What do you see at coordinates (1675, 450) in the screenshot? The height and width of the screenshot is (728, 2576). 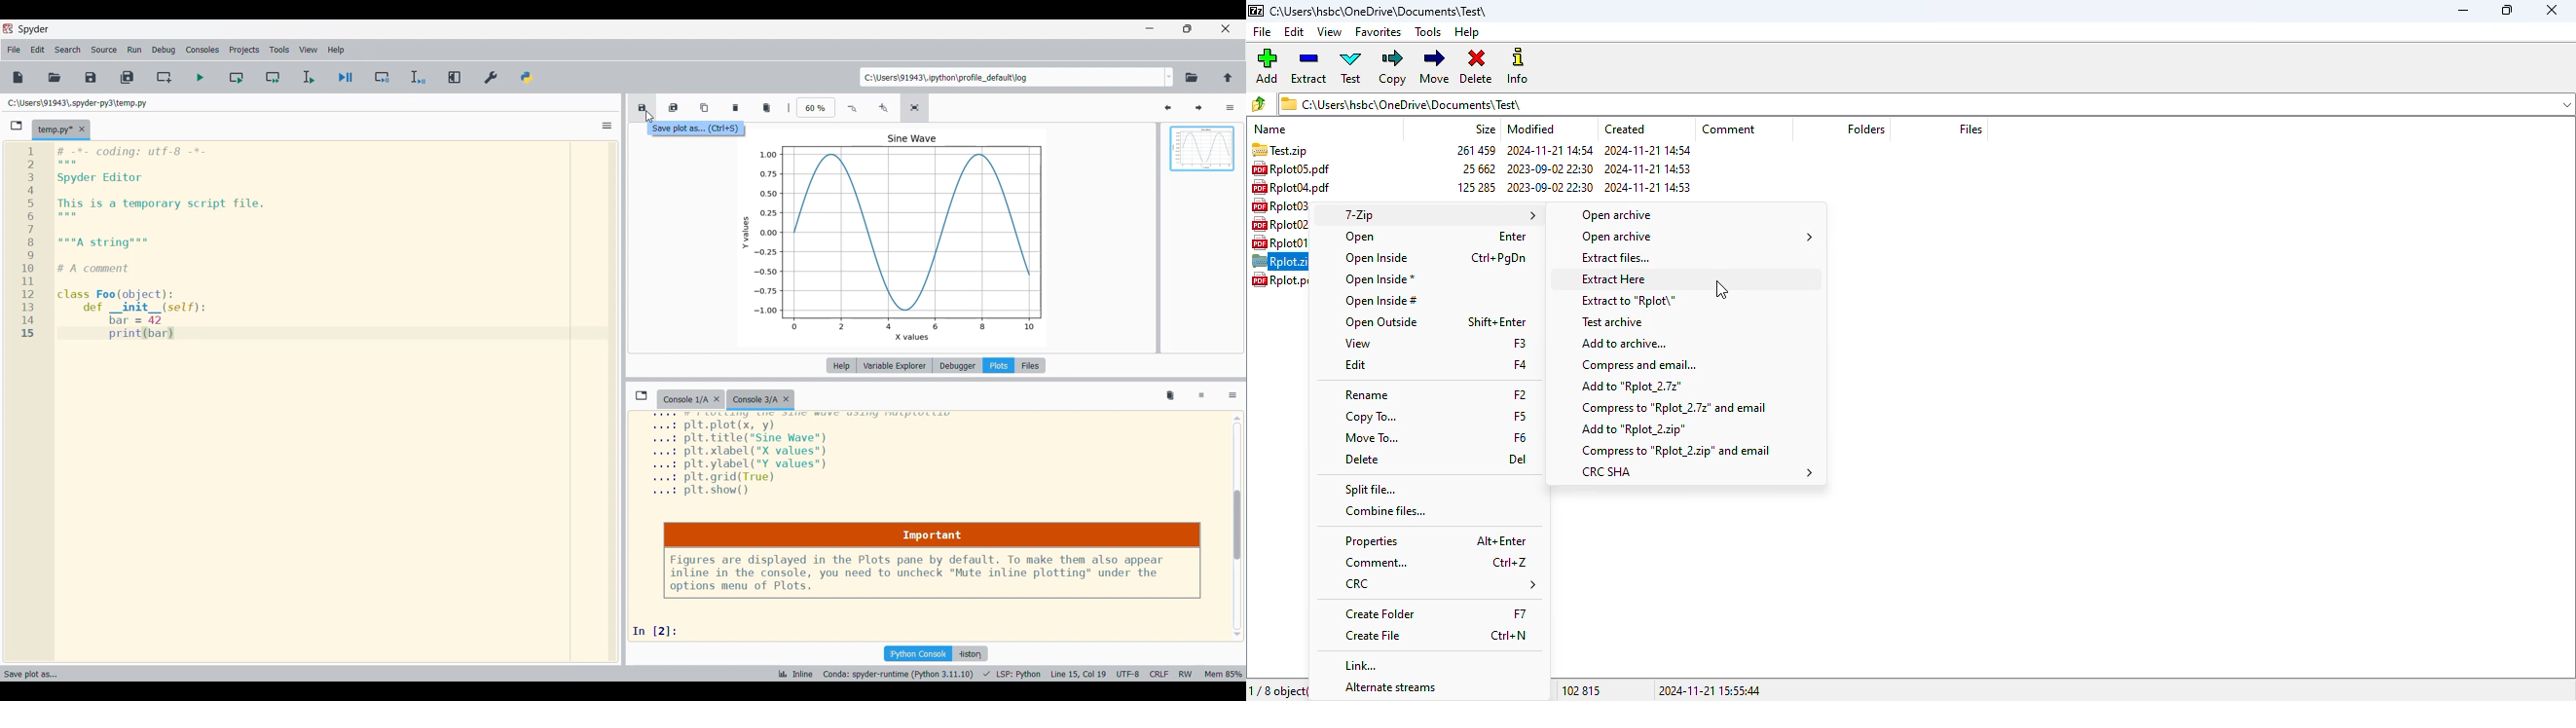 I see `compress to Rplot_2.zip and email` at bounding box center [1675, 450].